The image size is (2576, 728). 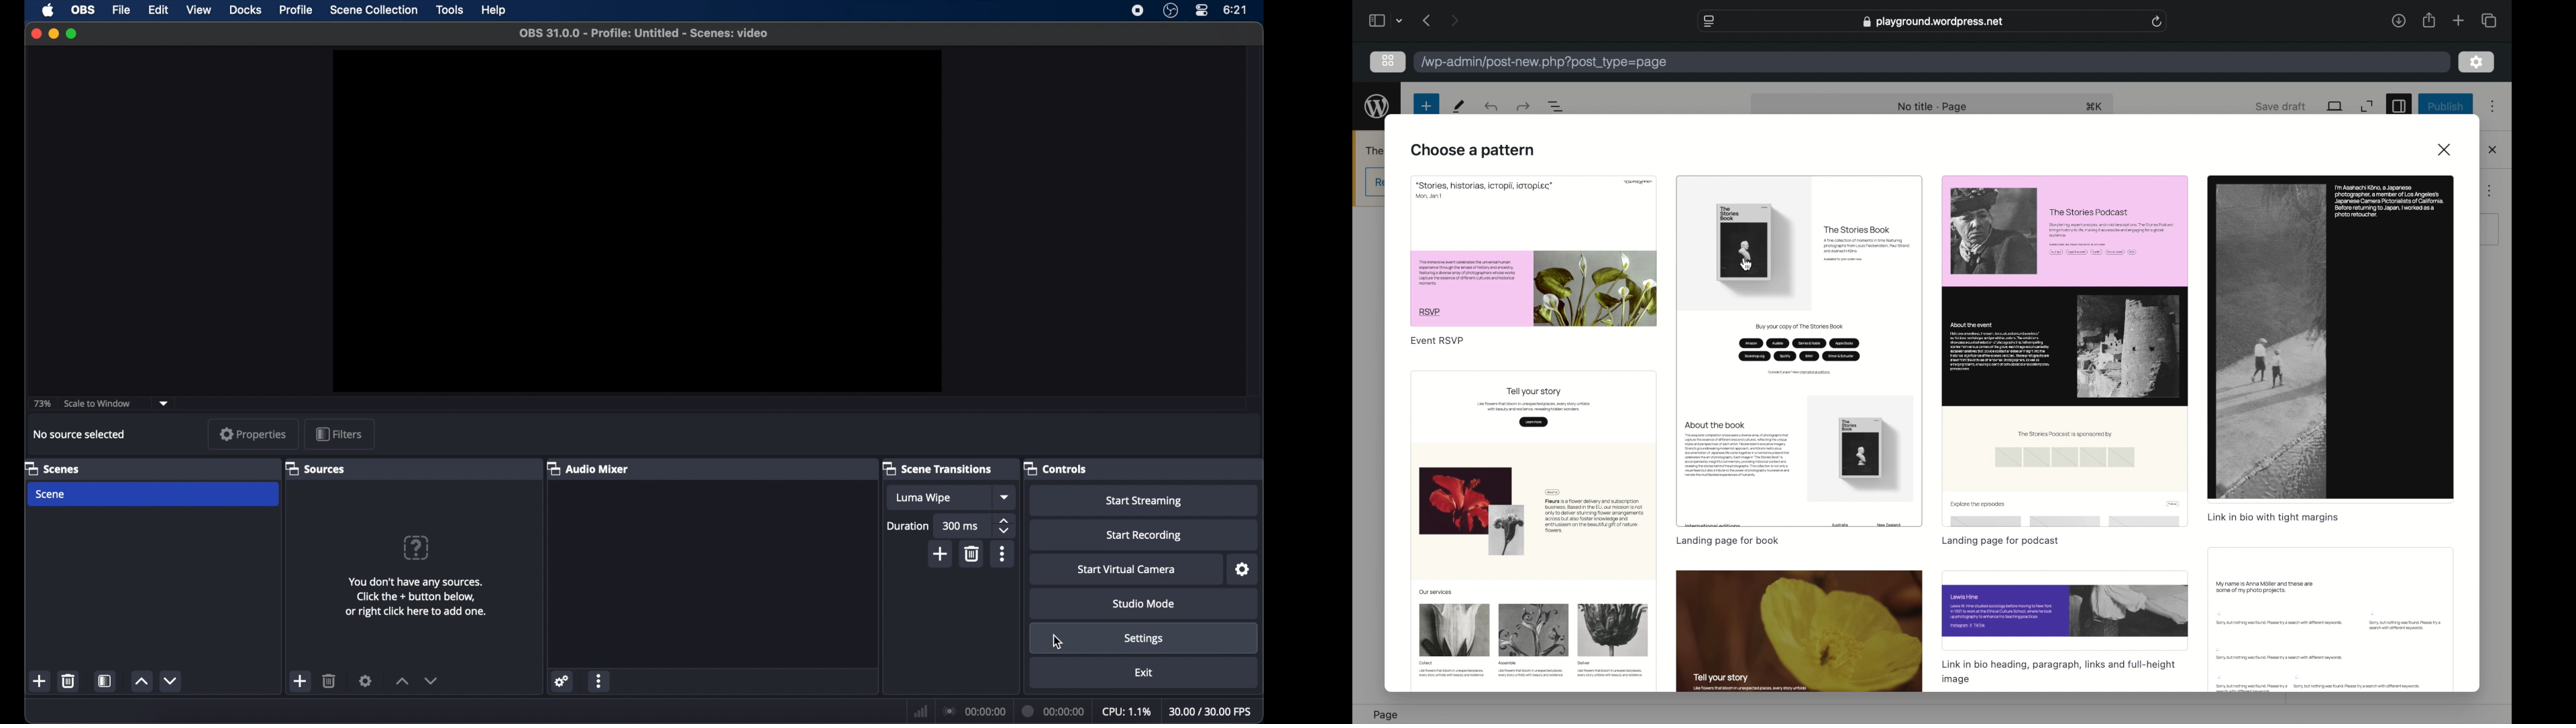 I want to click on audio mixer, so click(x=588, y=468).